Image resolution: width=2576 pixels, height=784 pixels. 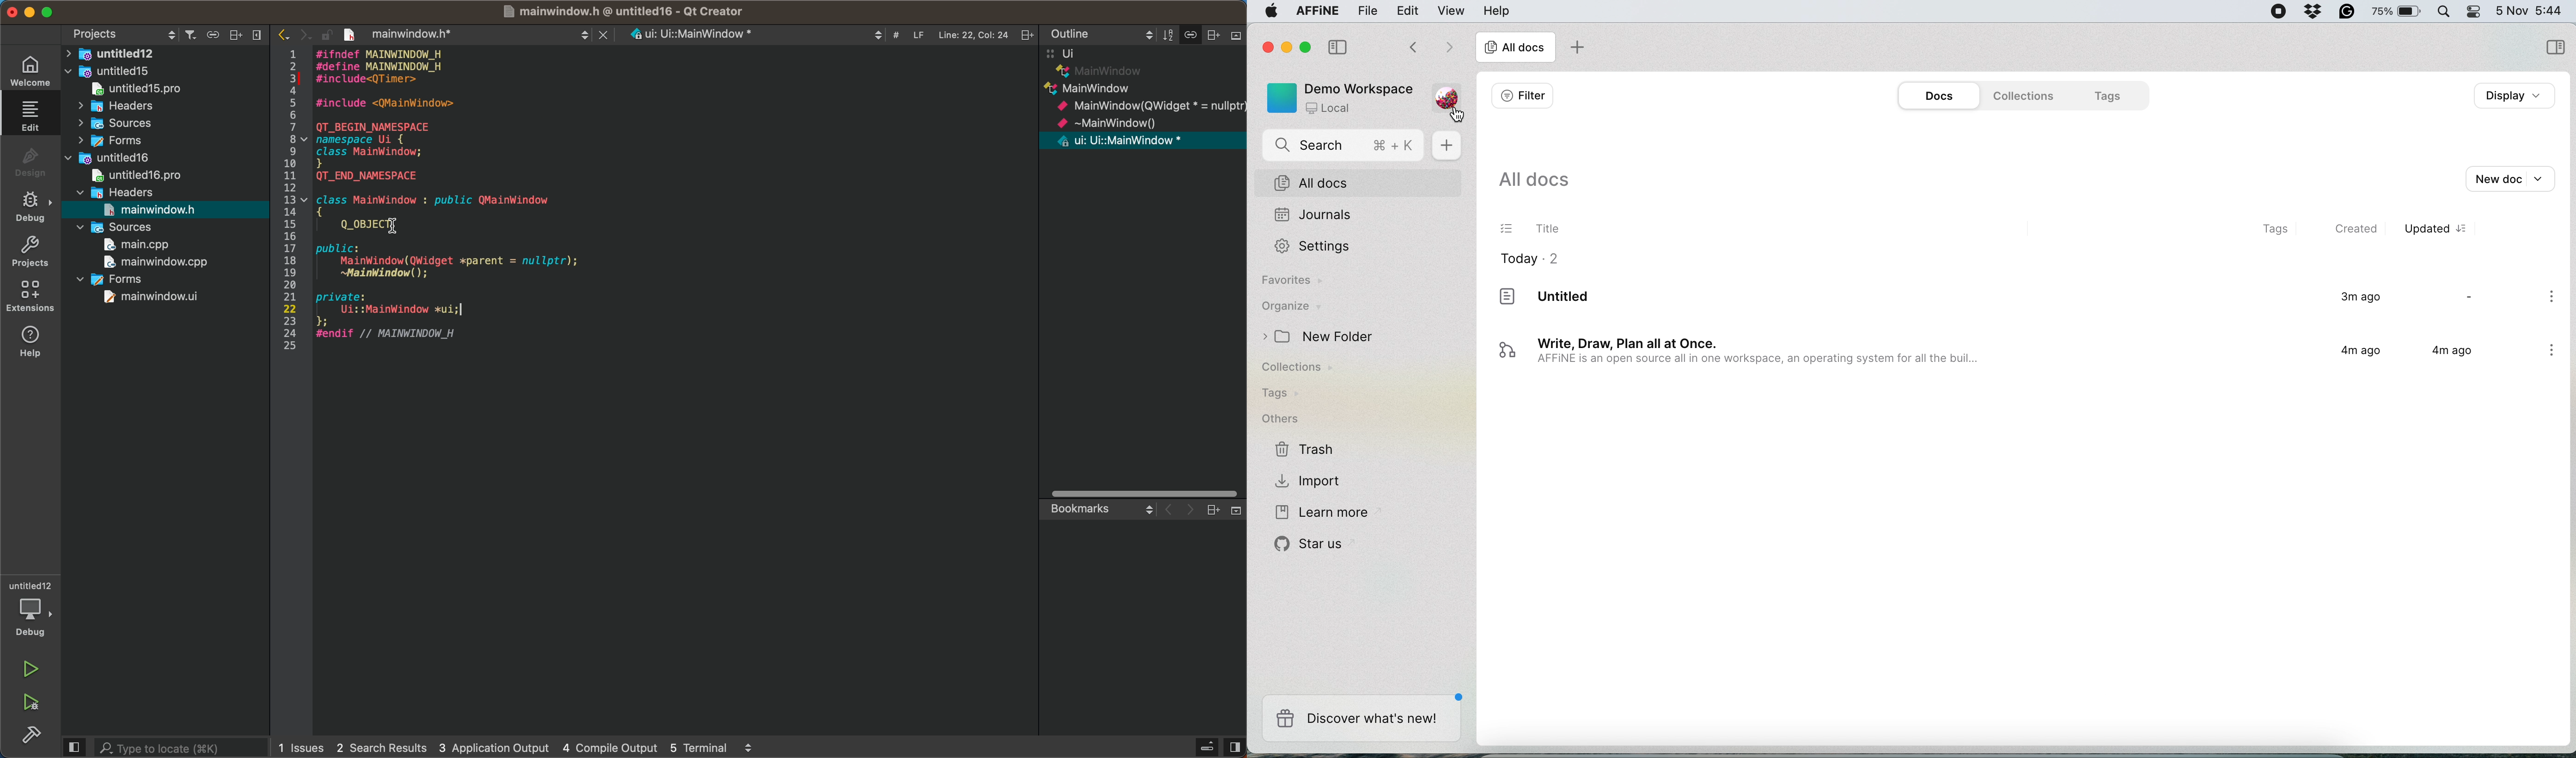 What do you see at coordinates (1408, 10) in the screenshot?
I see `edit` at bounding box center [1408, 10].